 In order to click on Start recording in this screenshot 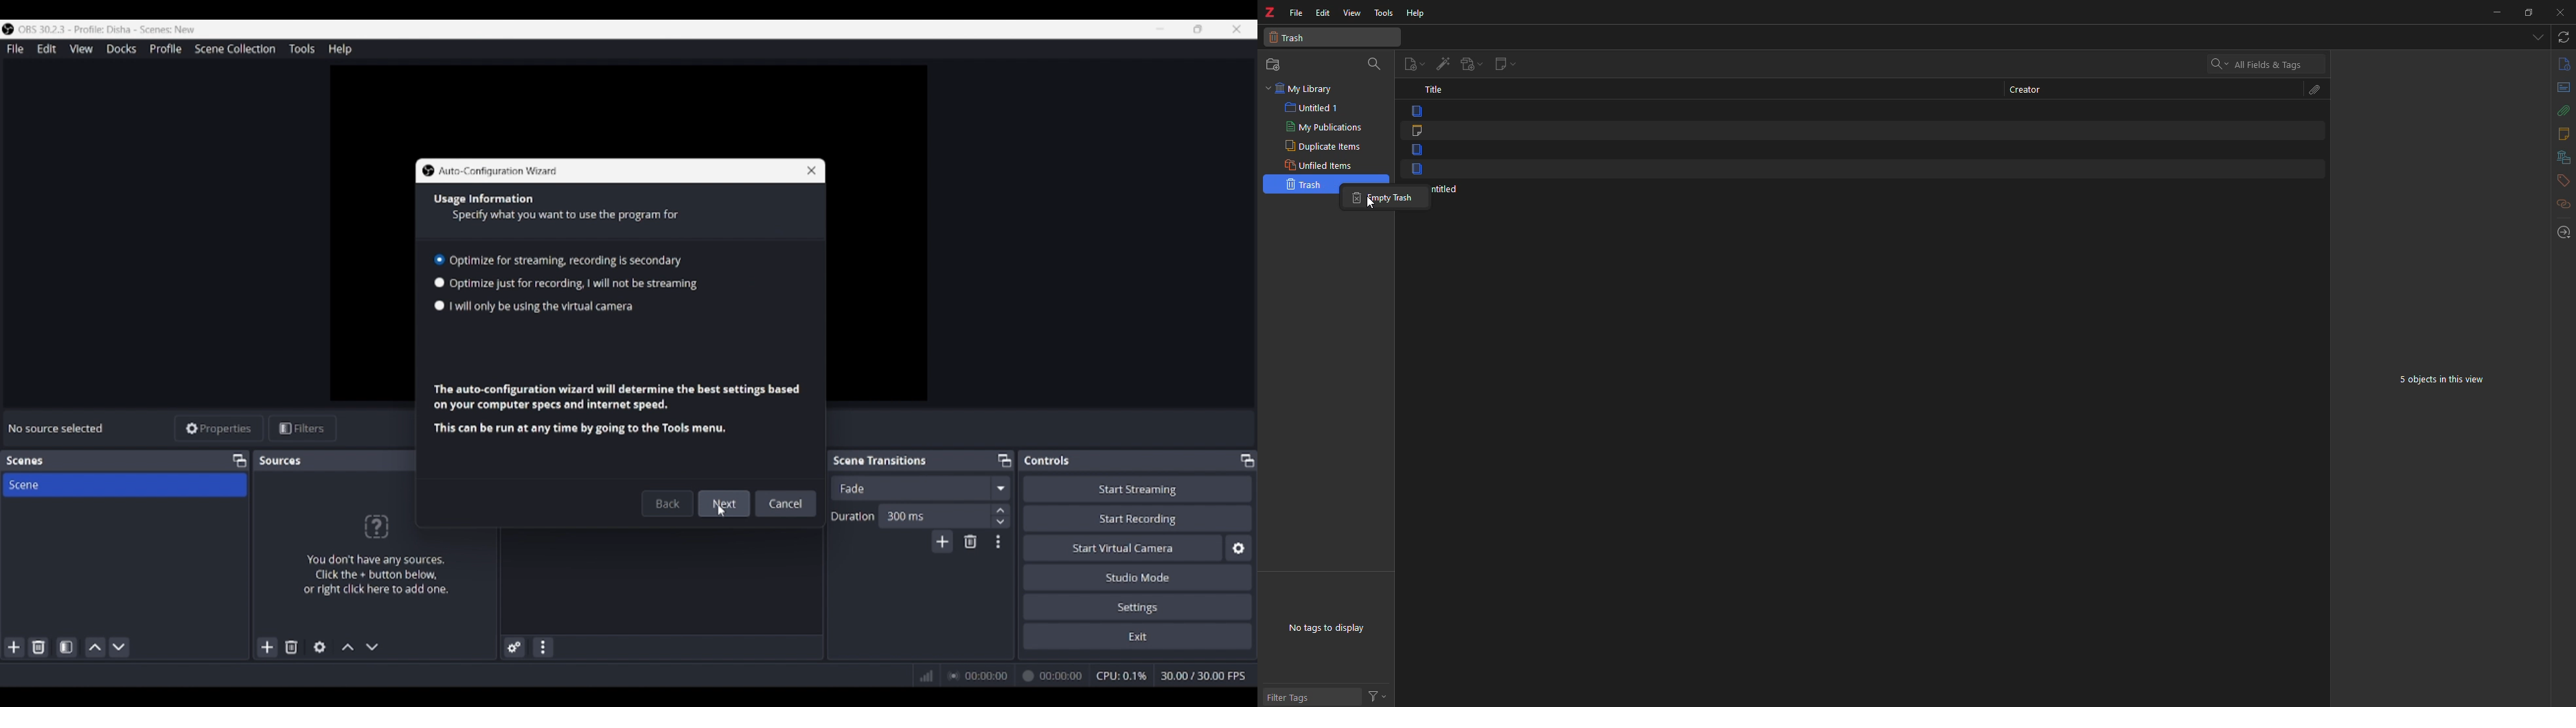, I will do `click(1138, 518)`.